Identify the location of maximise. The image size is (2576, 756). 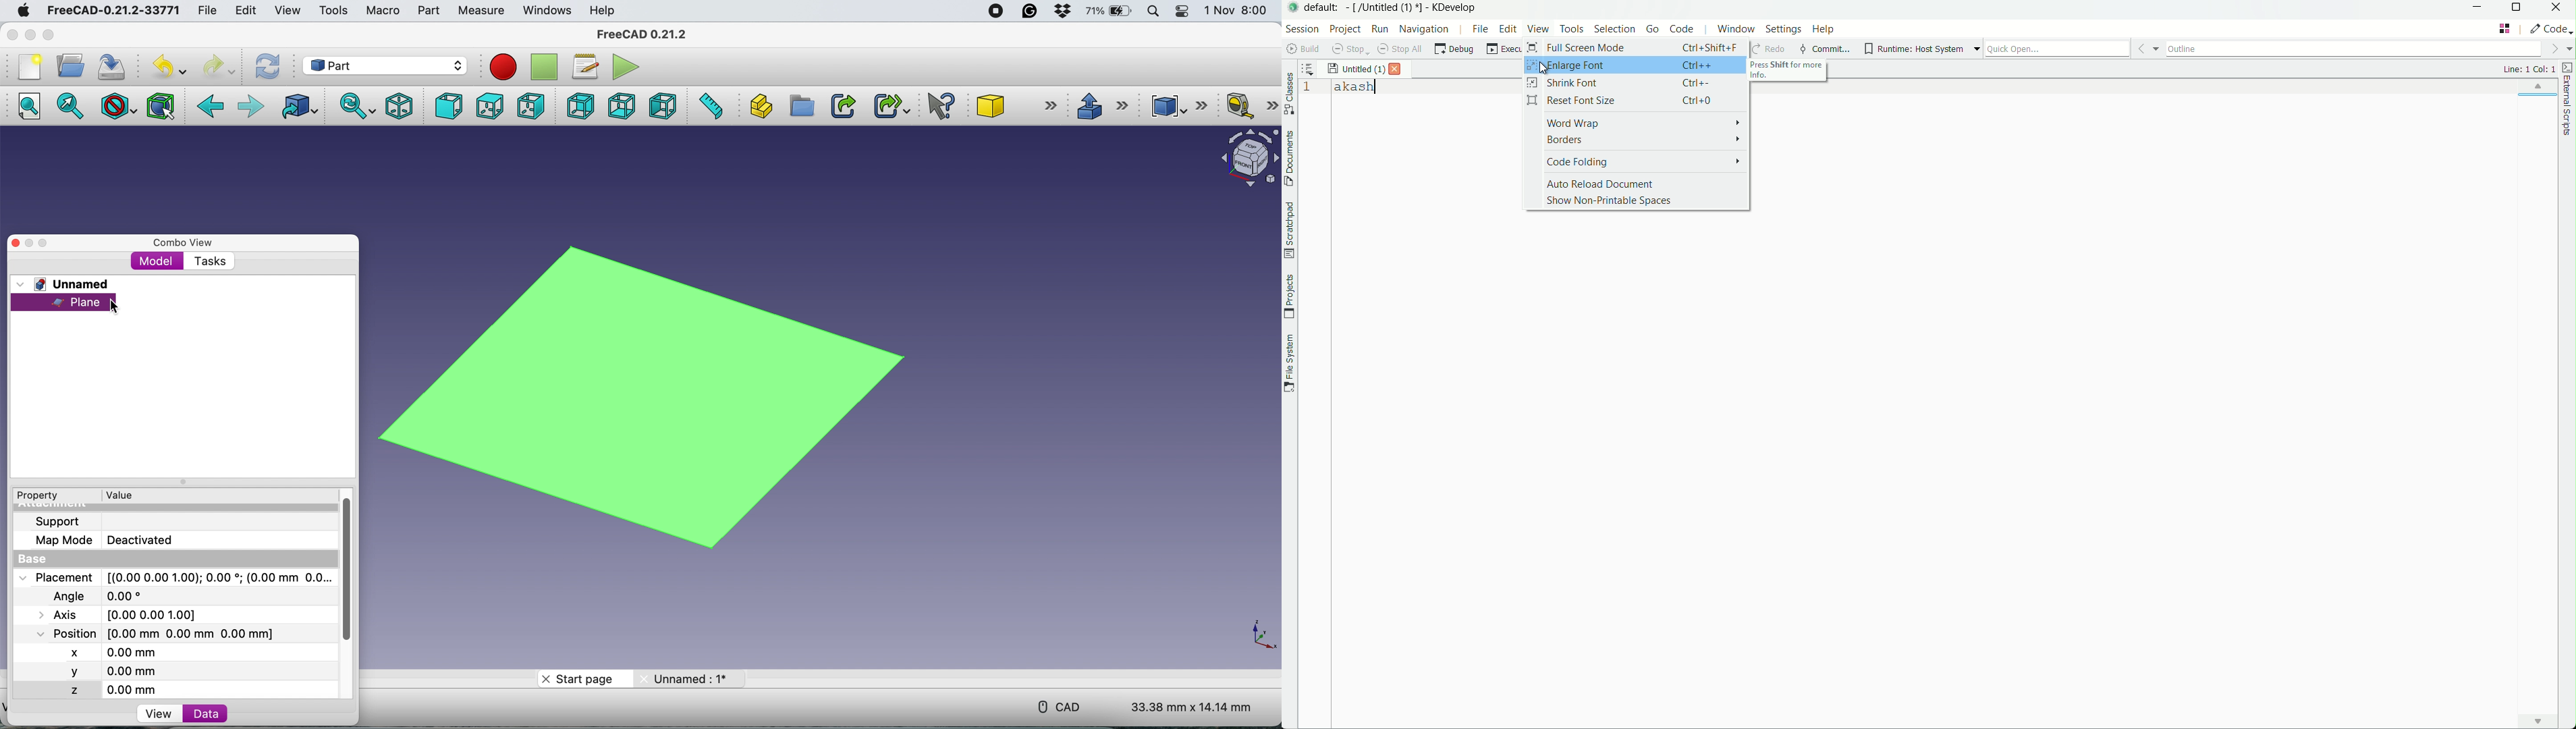
(46, 240).